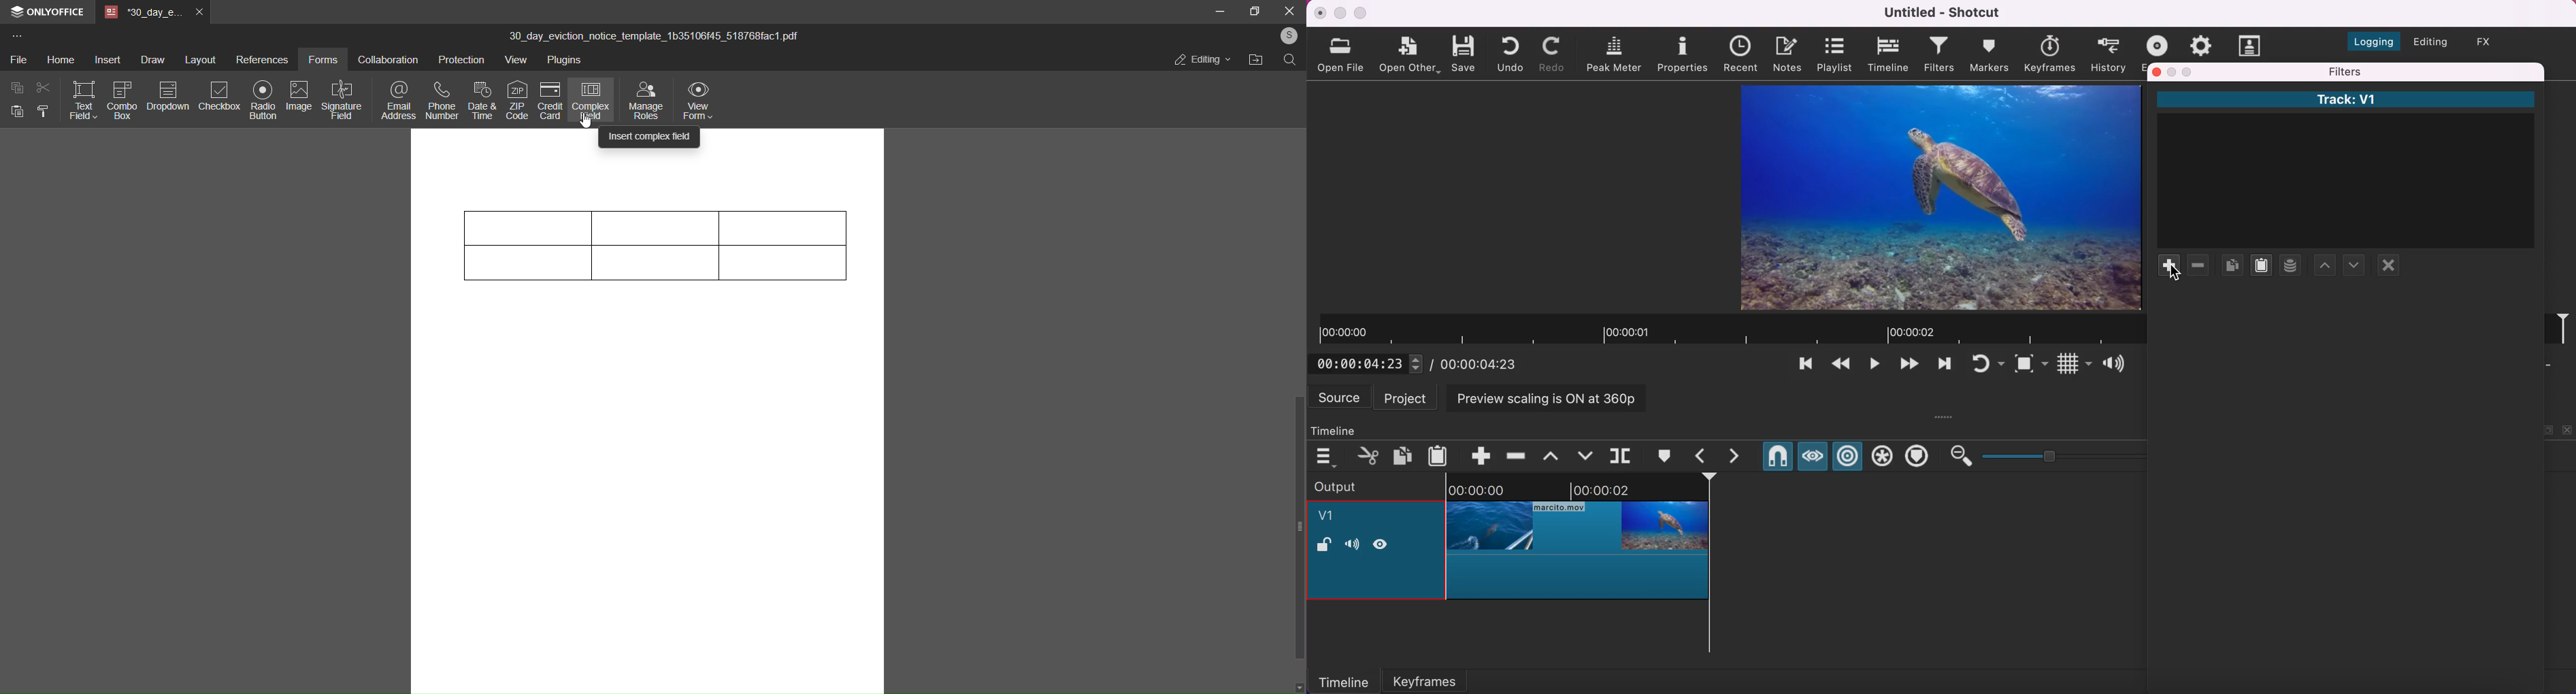 The width and height of the screenshot is (2576, 700). What do you see at coordinates (2173, 72) in the screenshot?
I see `minimize` at bounding box center [2173, 72].